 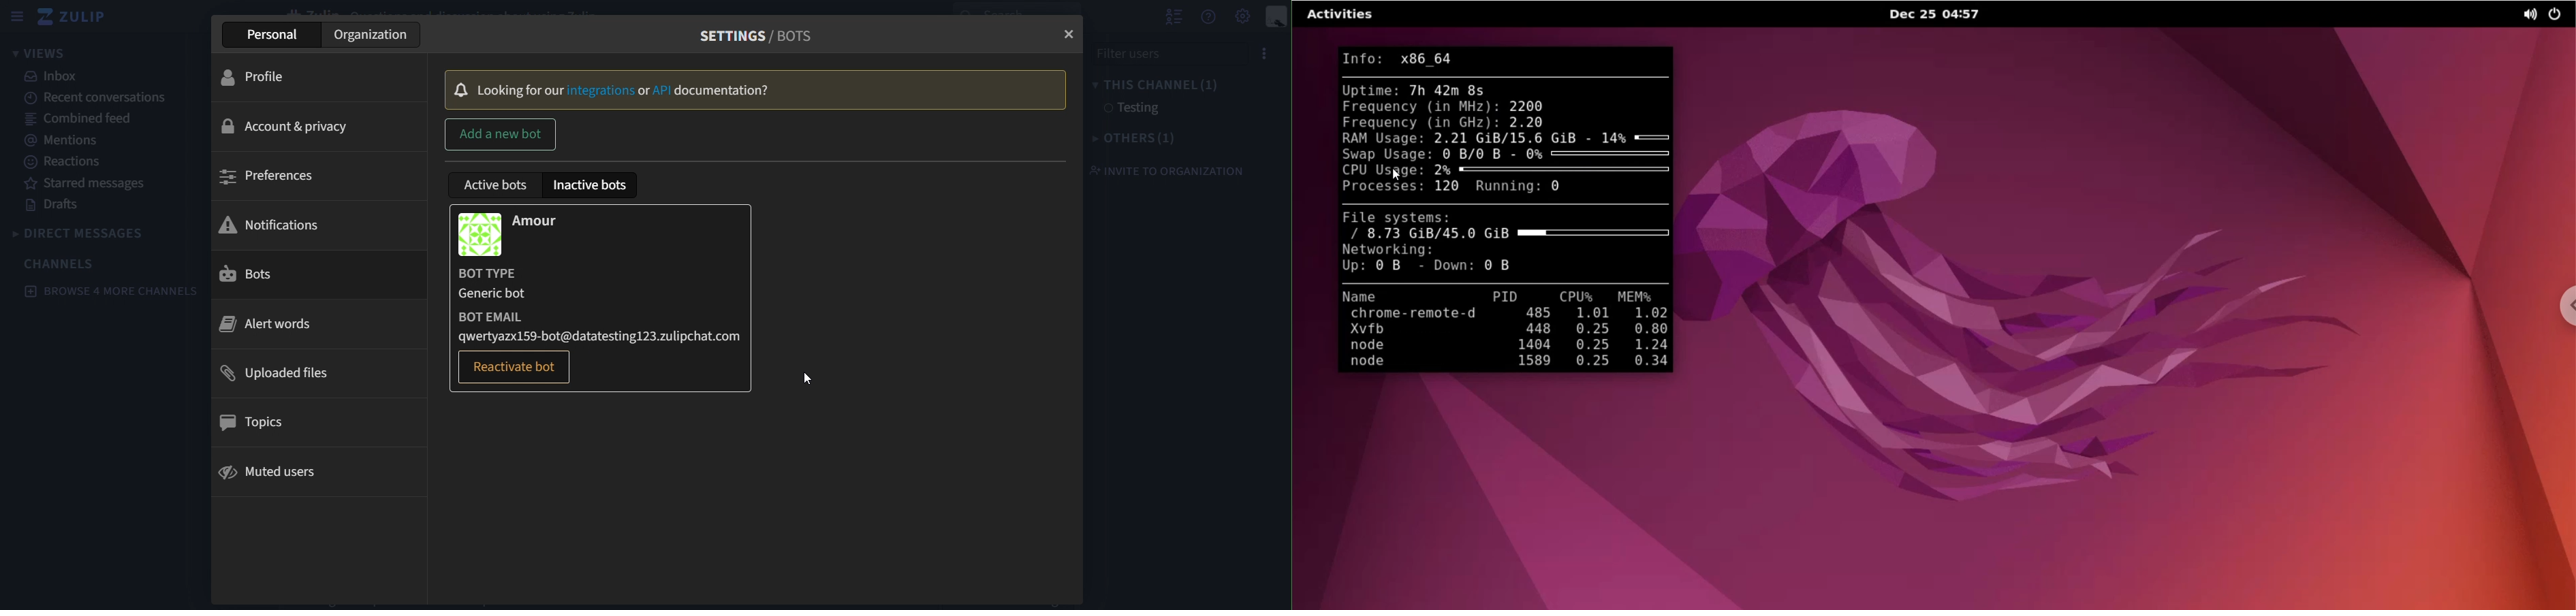 I want to click on Documentation?, so click(x=725, y=91).